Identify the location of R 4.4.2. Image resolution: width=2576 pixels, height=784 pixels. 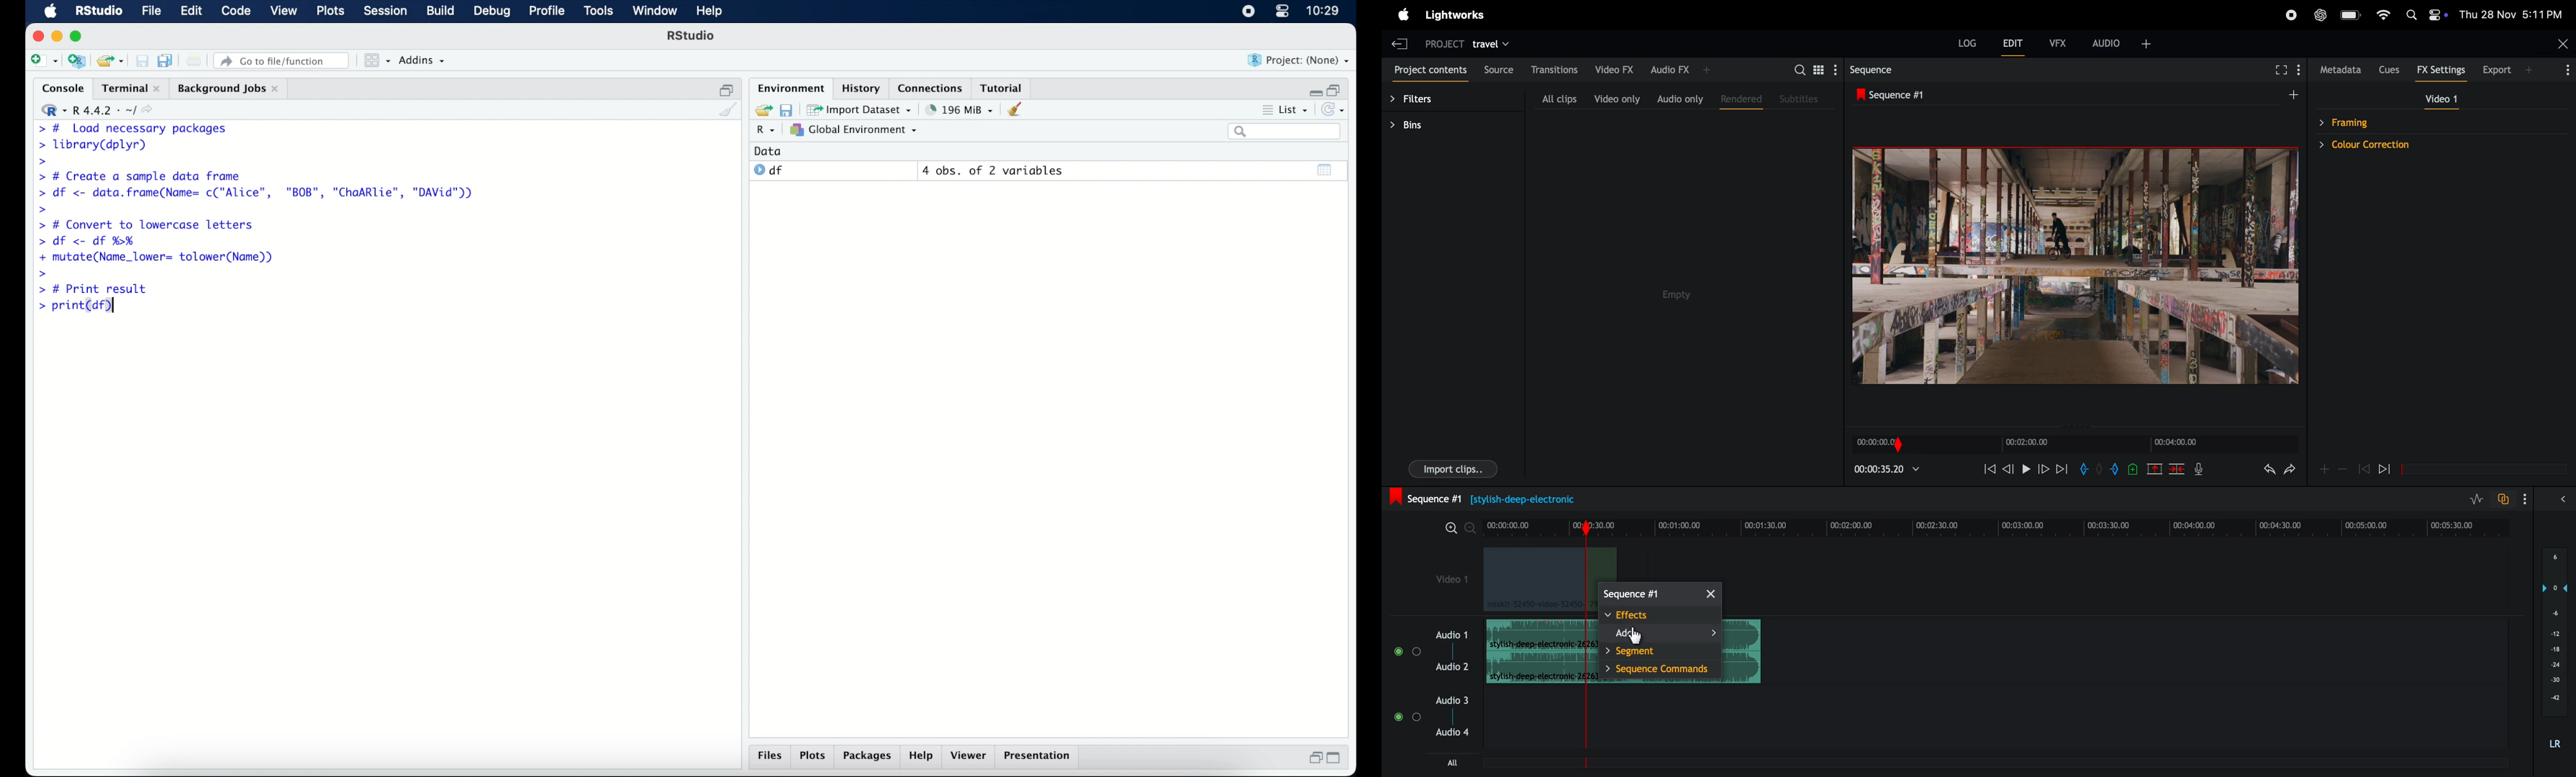
(101, 111).